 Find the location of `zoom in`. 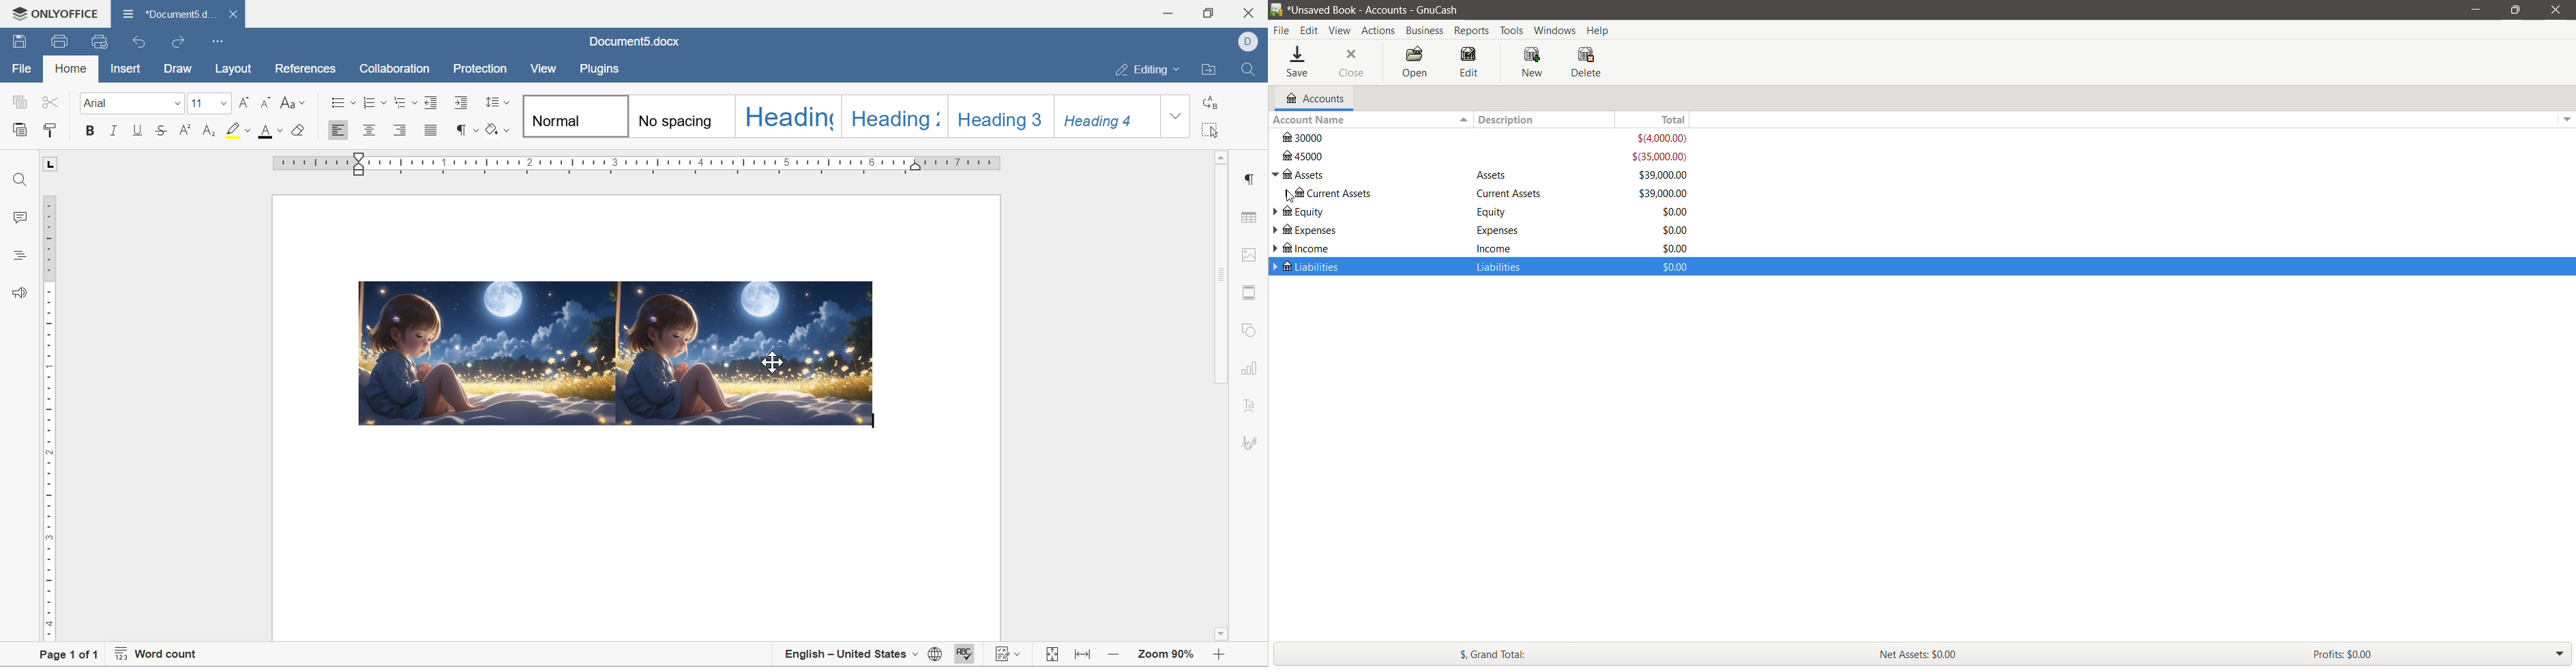

zoom in is located at coordinates (1114, 655).